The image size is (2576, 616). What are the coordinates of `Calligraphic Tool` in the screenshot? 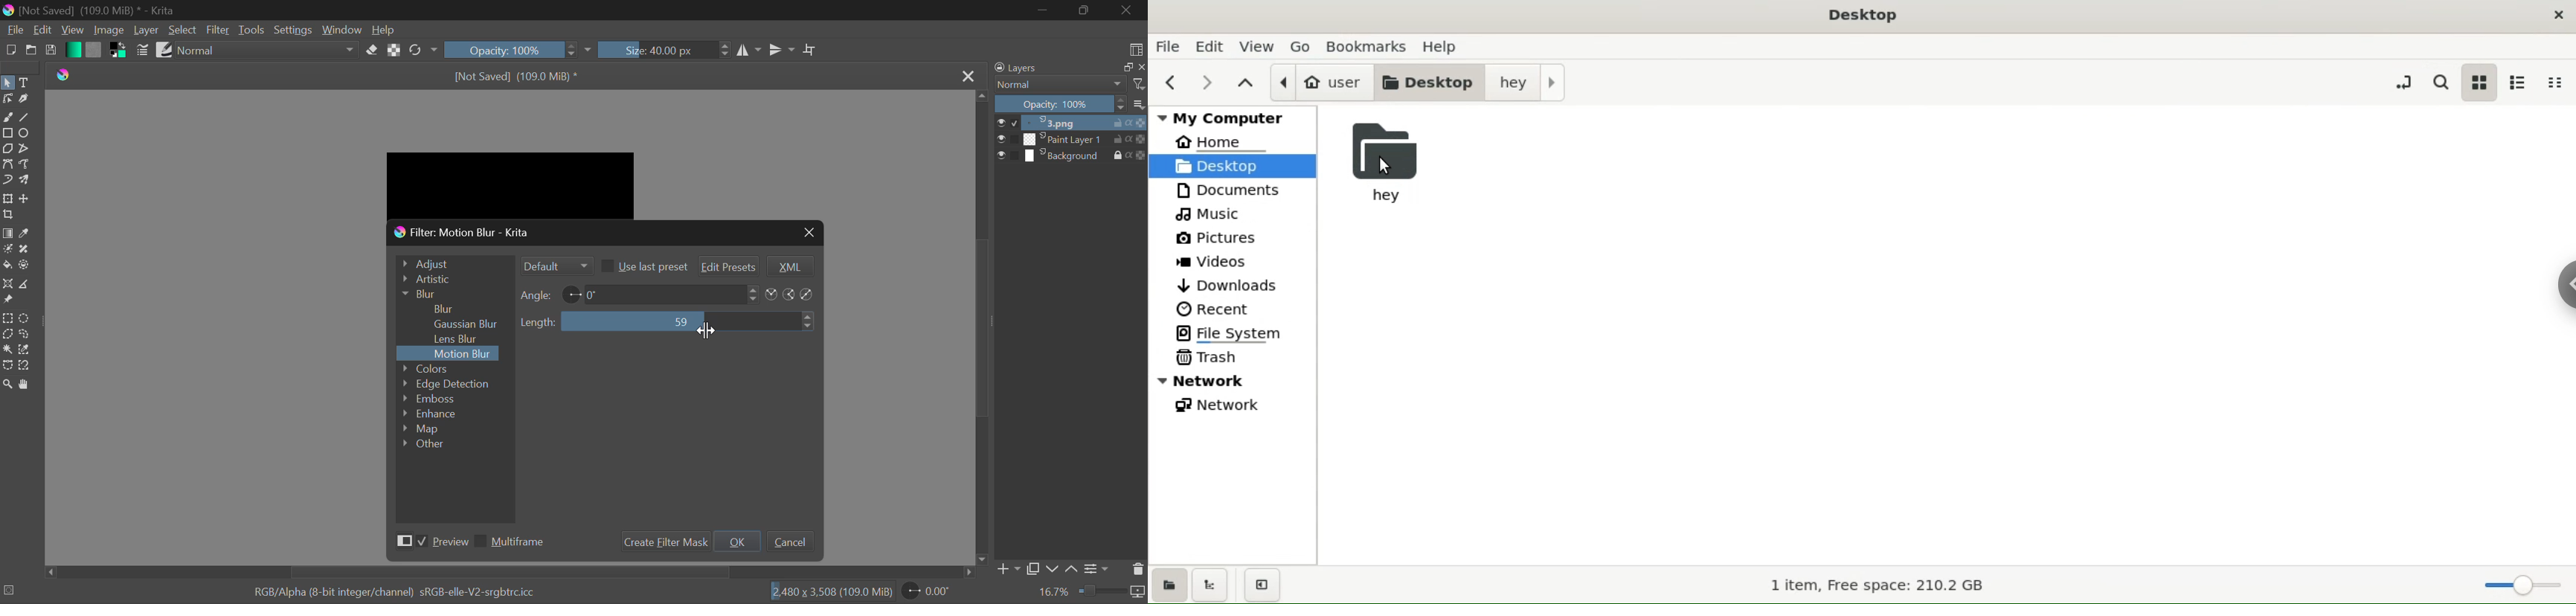 It's located at (24, 100).